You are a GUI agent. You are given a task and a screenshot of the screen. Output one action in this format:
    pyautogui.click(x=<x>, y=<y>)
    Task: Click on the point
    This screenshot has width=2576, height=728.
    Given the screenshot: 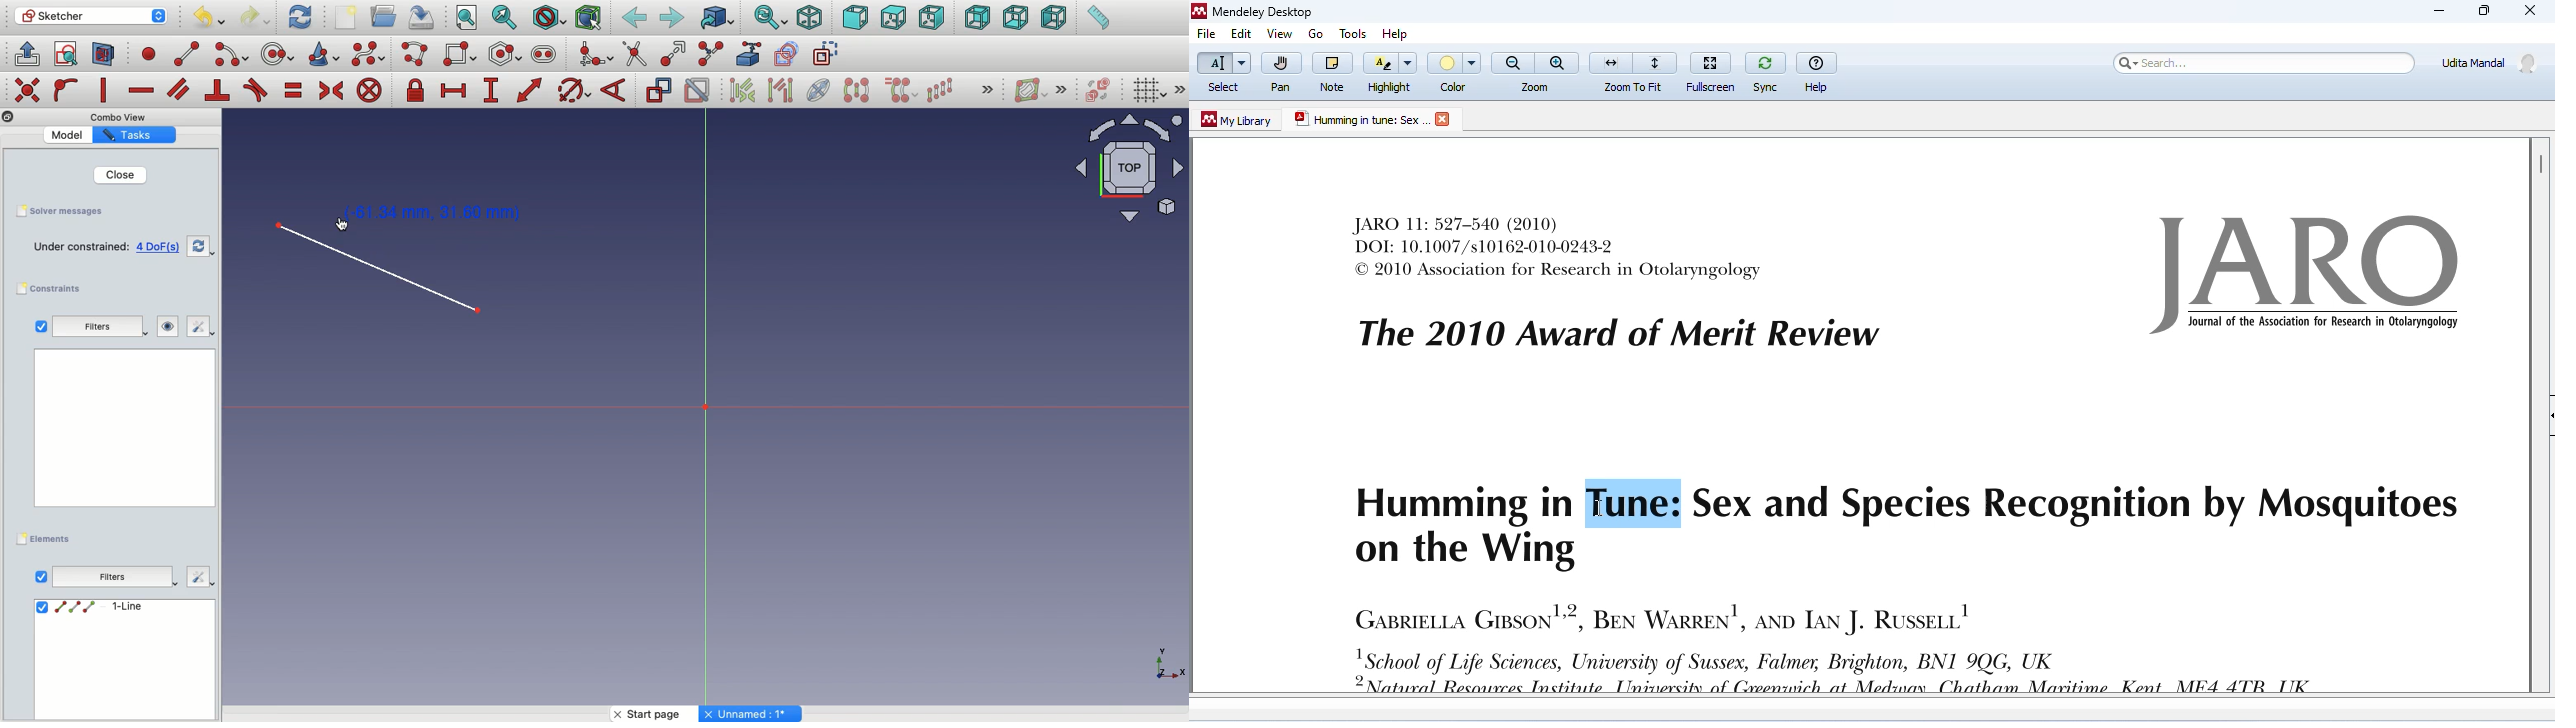 What is the action you would take?
    pyautogui.click(x=150, y=56)
    